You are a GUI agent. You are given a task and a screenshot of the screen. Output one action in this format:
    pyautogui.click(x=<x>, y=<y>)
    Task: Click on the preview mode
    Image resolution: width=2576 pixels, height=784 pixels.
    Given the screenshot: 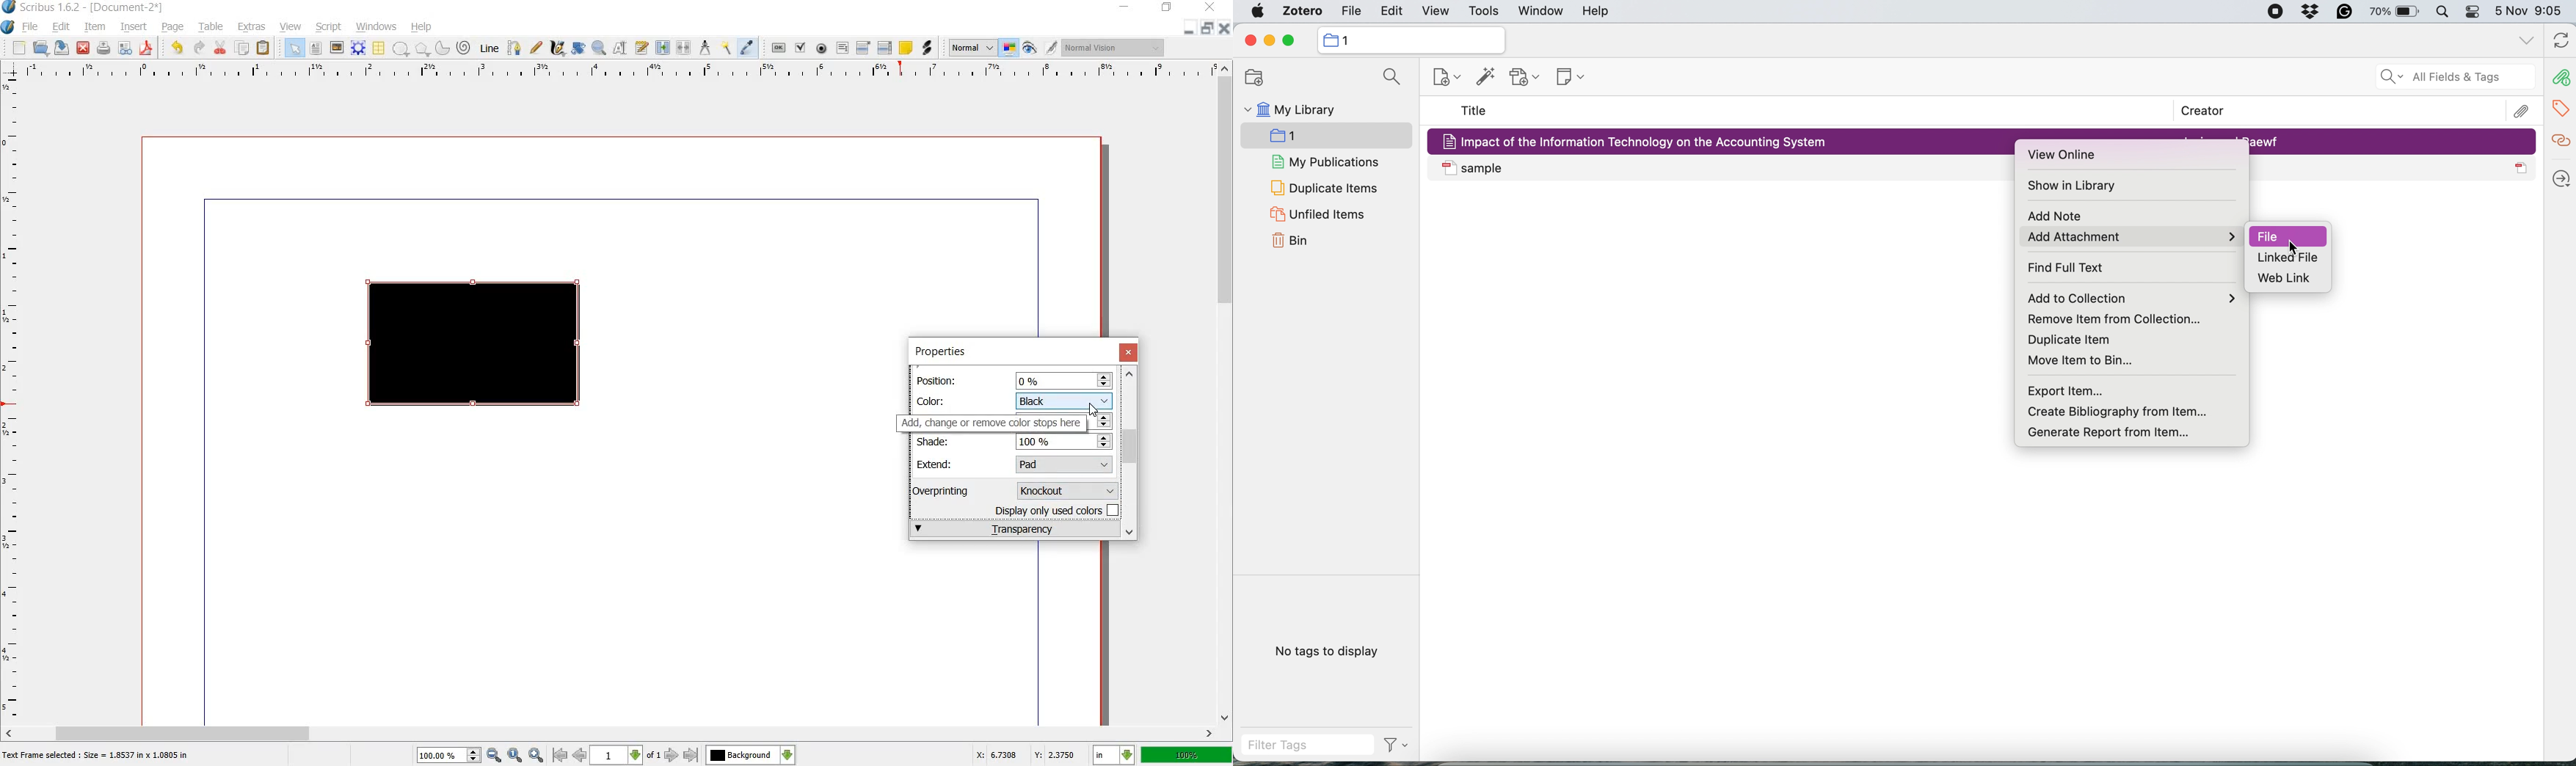 What is the action you would take?
    pyautogui.click(x=1030, y=48)
    